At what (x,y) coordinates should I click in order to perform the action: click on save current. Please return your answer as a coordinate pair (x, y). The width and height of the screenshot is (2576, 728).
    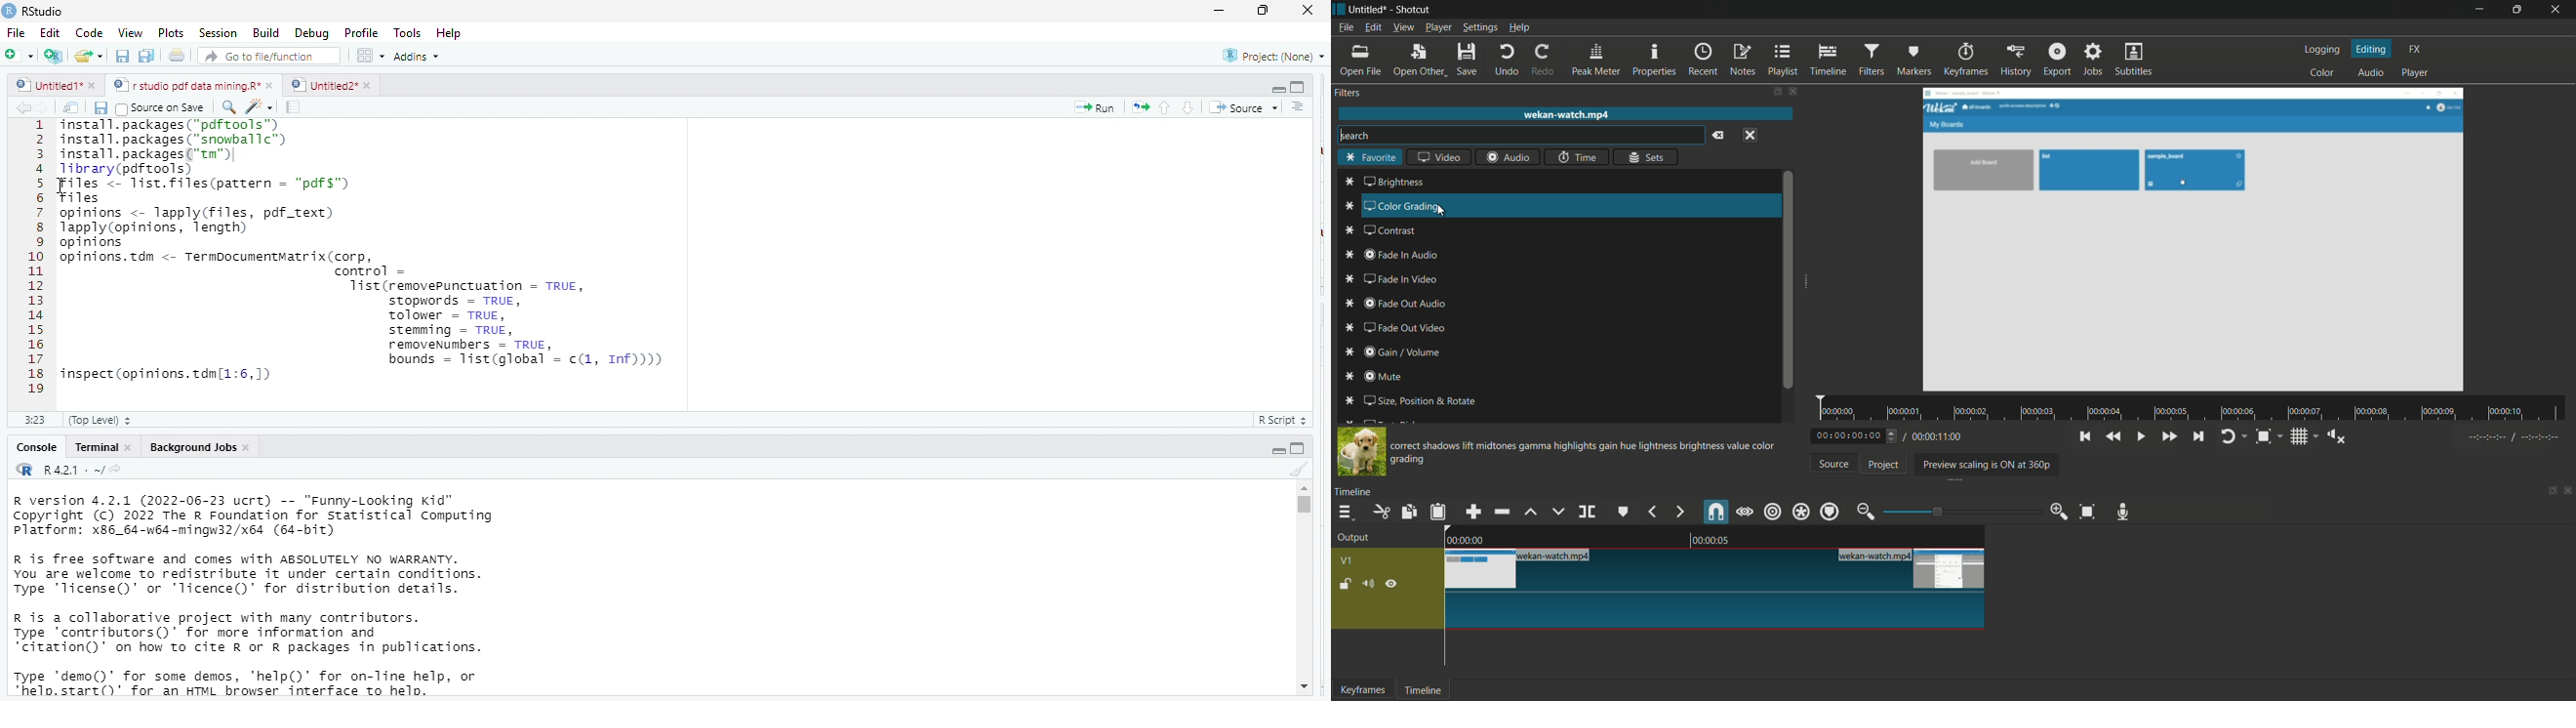
    Looking at the image, I should click on (101, 106).